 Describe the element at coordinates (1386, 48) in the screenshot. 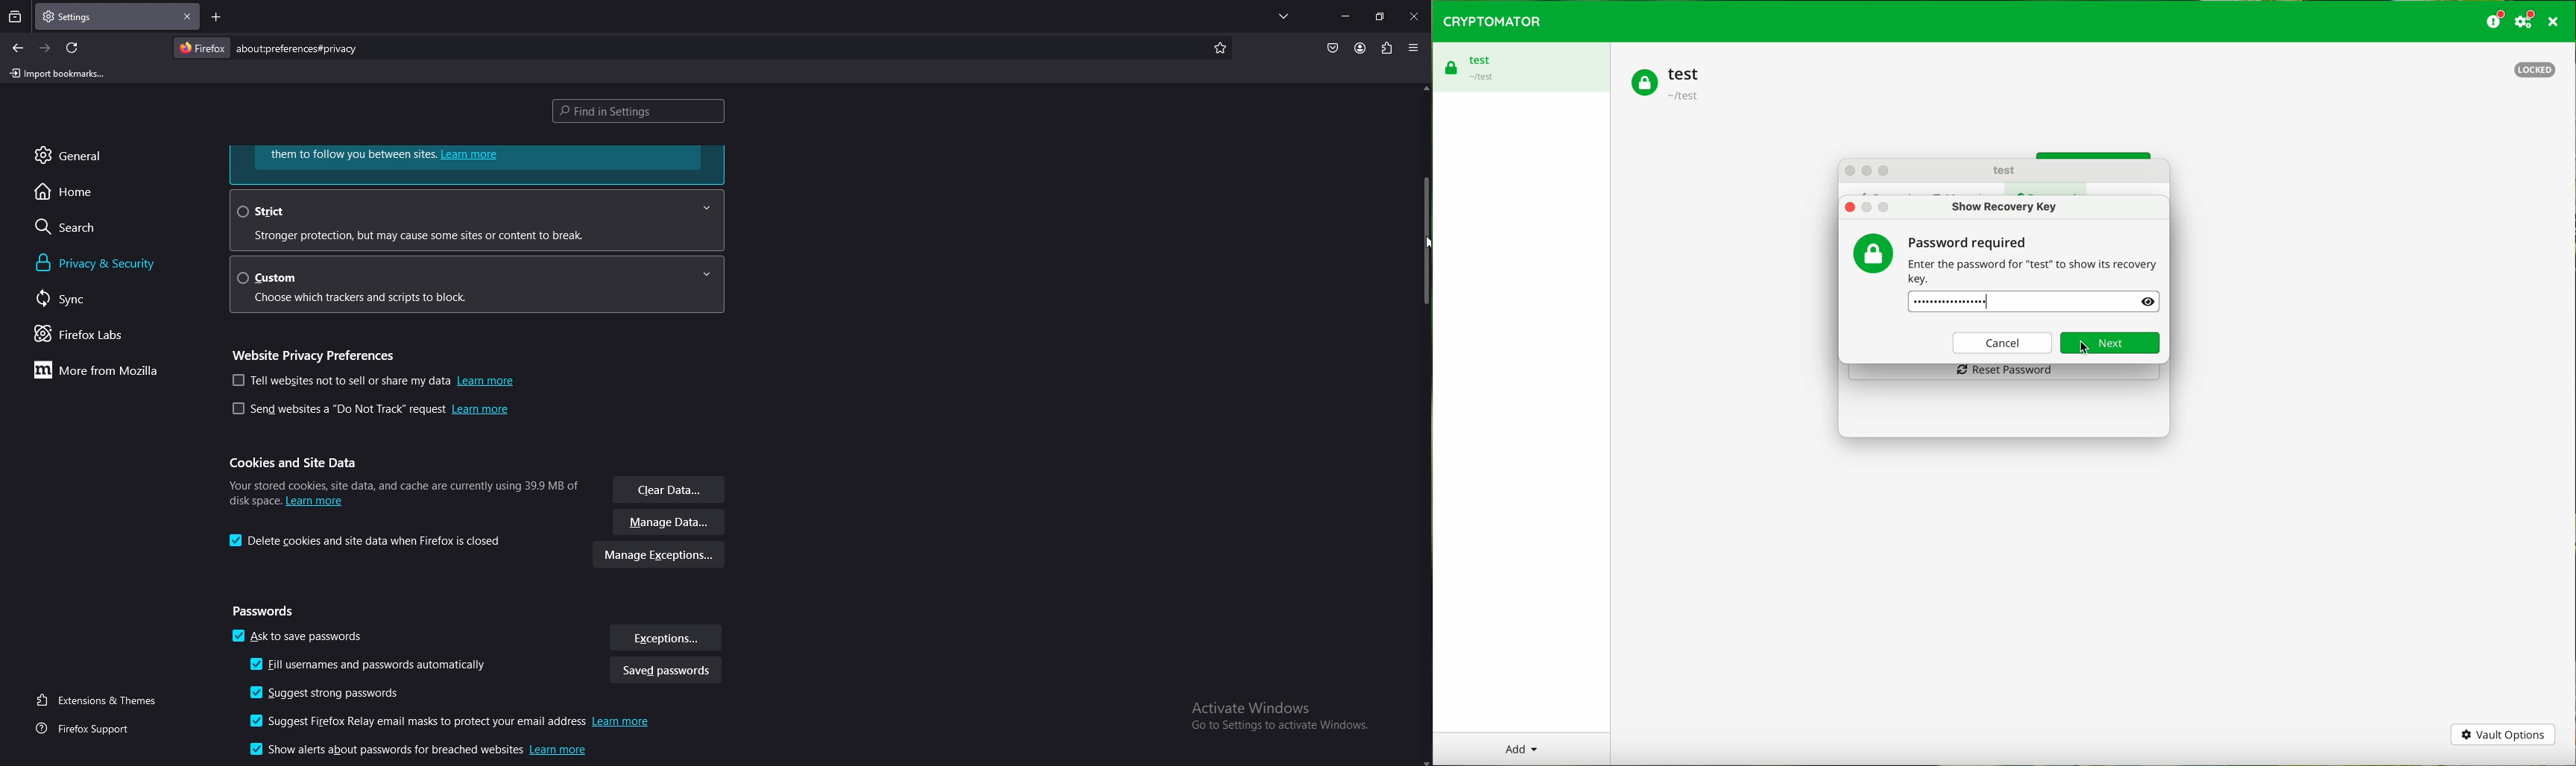

I see `extension` at that location.